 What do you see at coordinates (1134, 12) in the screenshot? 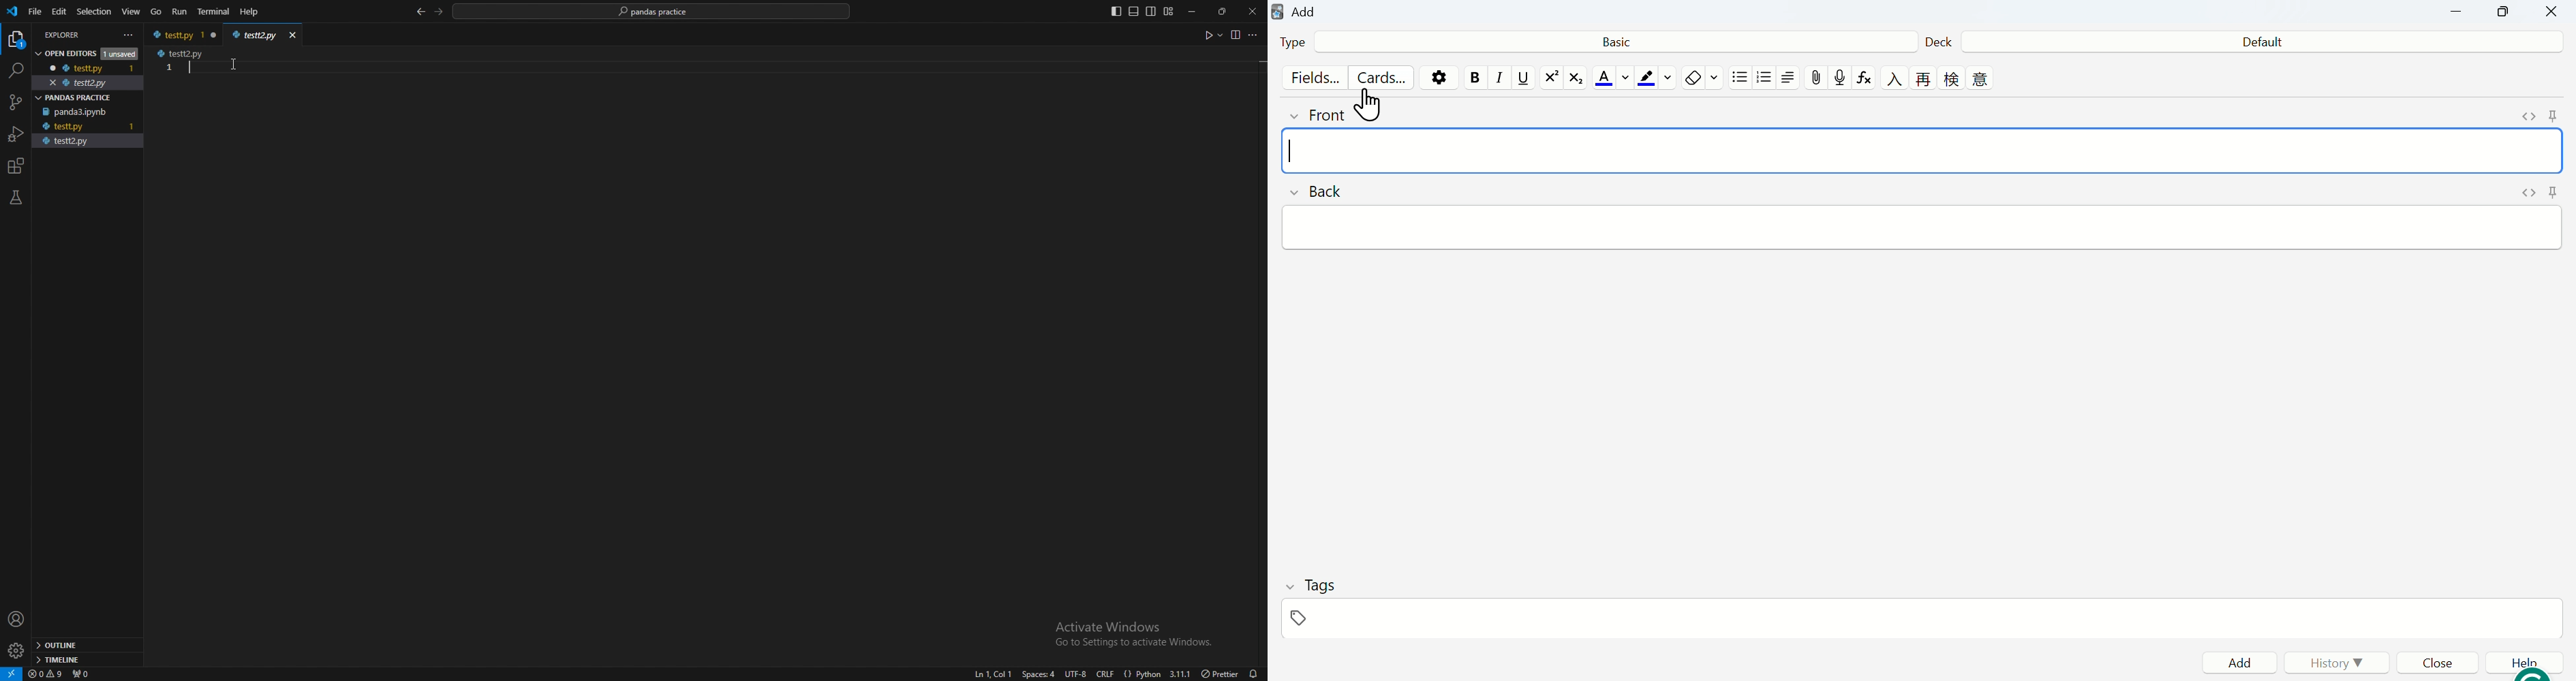
I see `toggle panel` at bounding box center [1134, 12].